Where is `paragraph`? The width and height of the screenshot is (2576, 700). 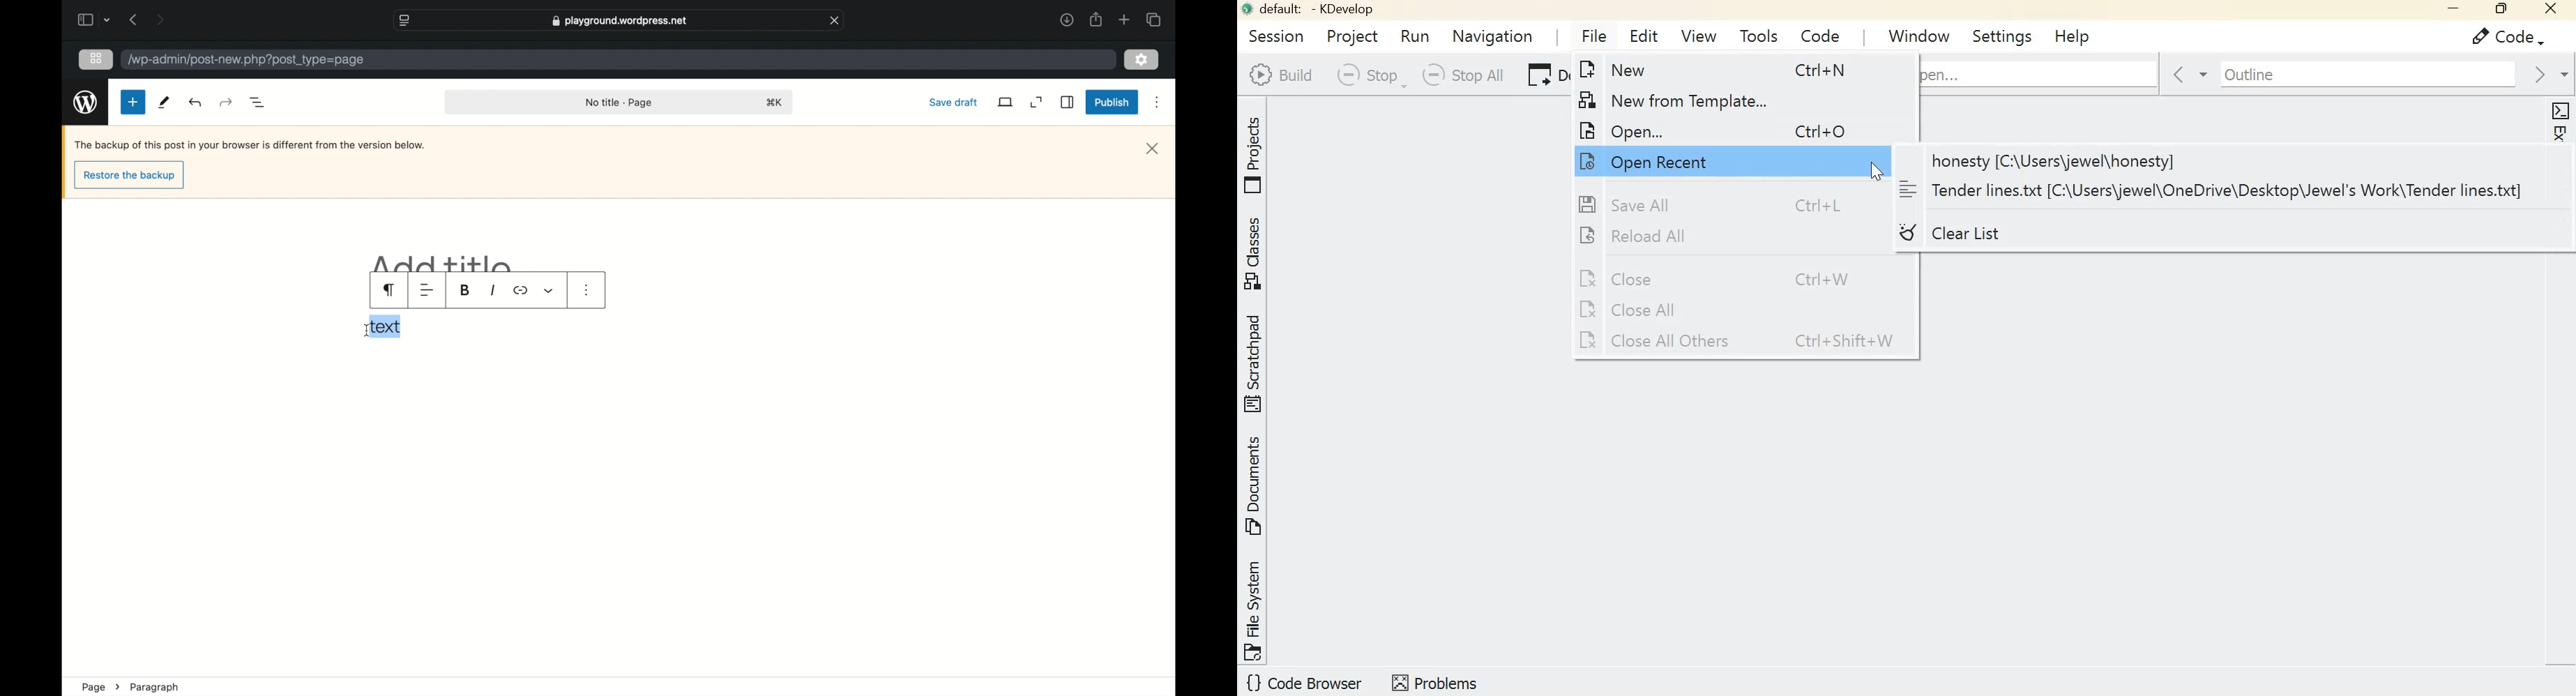
paragraph is located at coordinates (391, 290).